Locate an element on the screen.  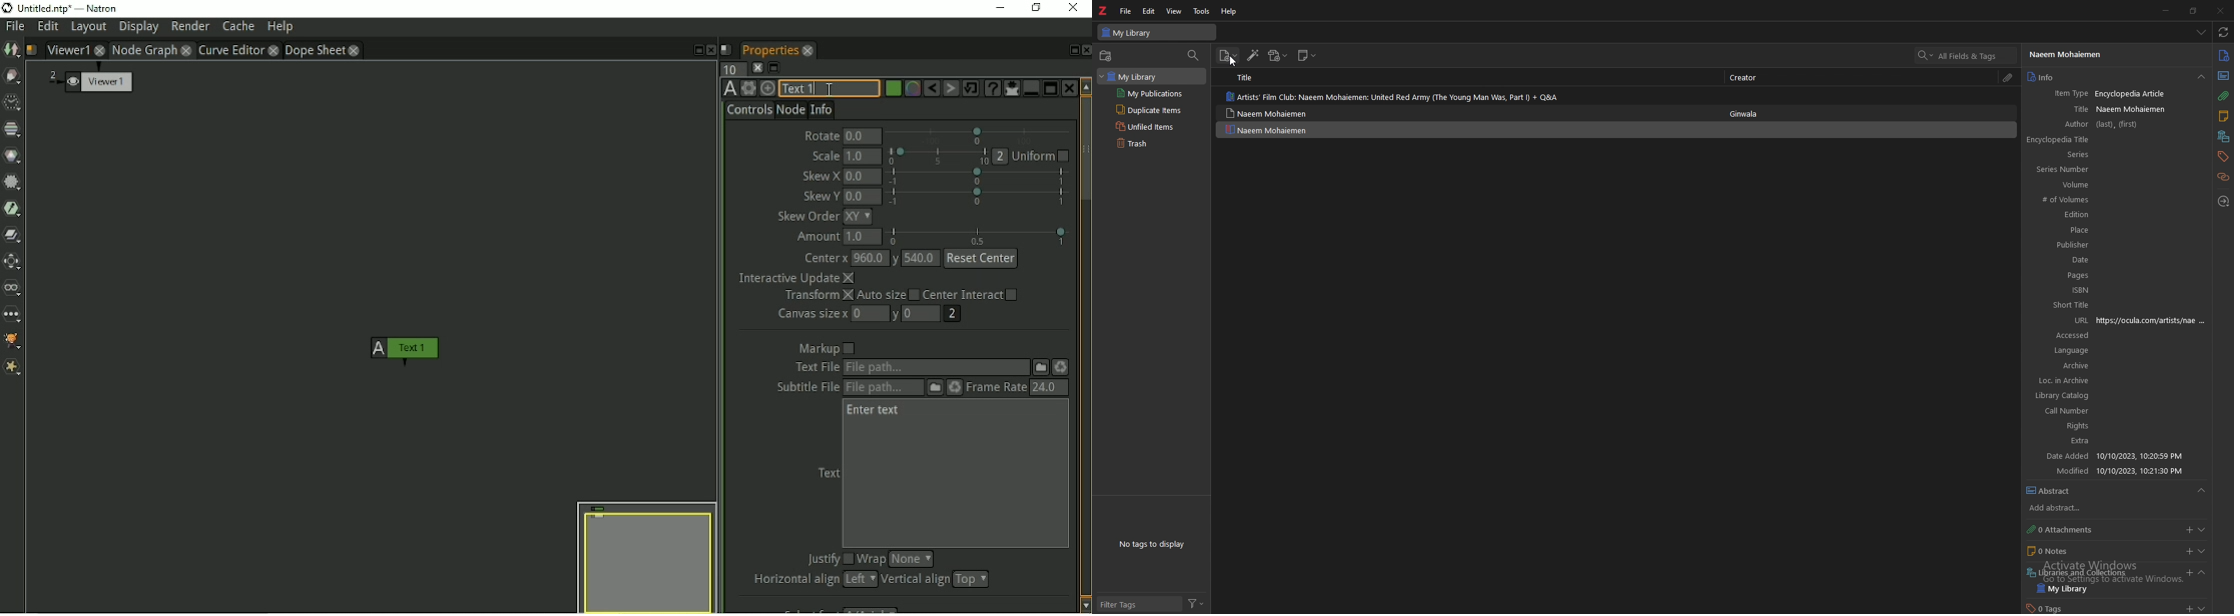
search bar is located at coordinates (1966, 55).